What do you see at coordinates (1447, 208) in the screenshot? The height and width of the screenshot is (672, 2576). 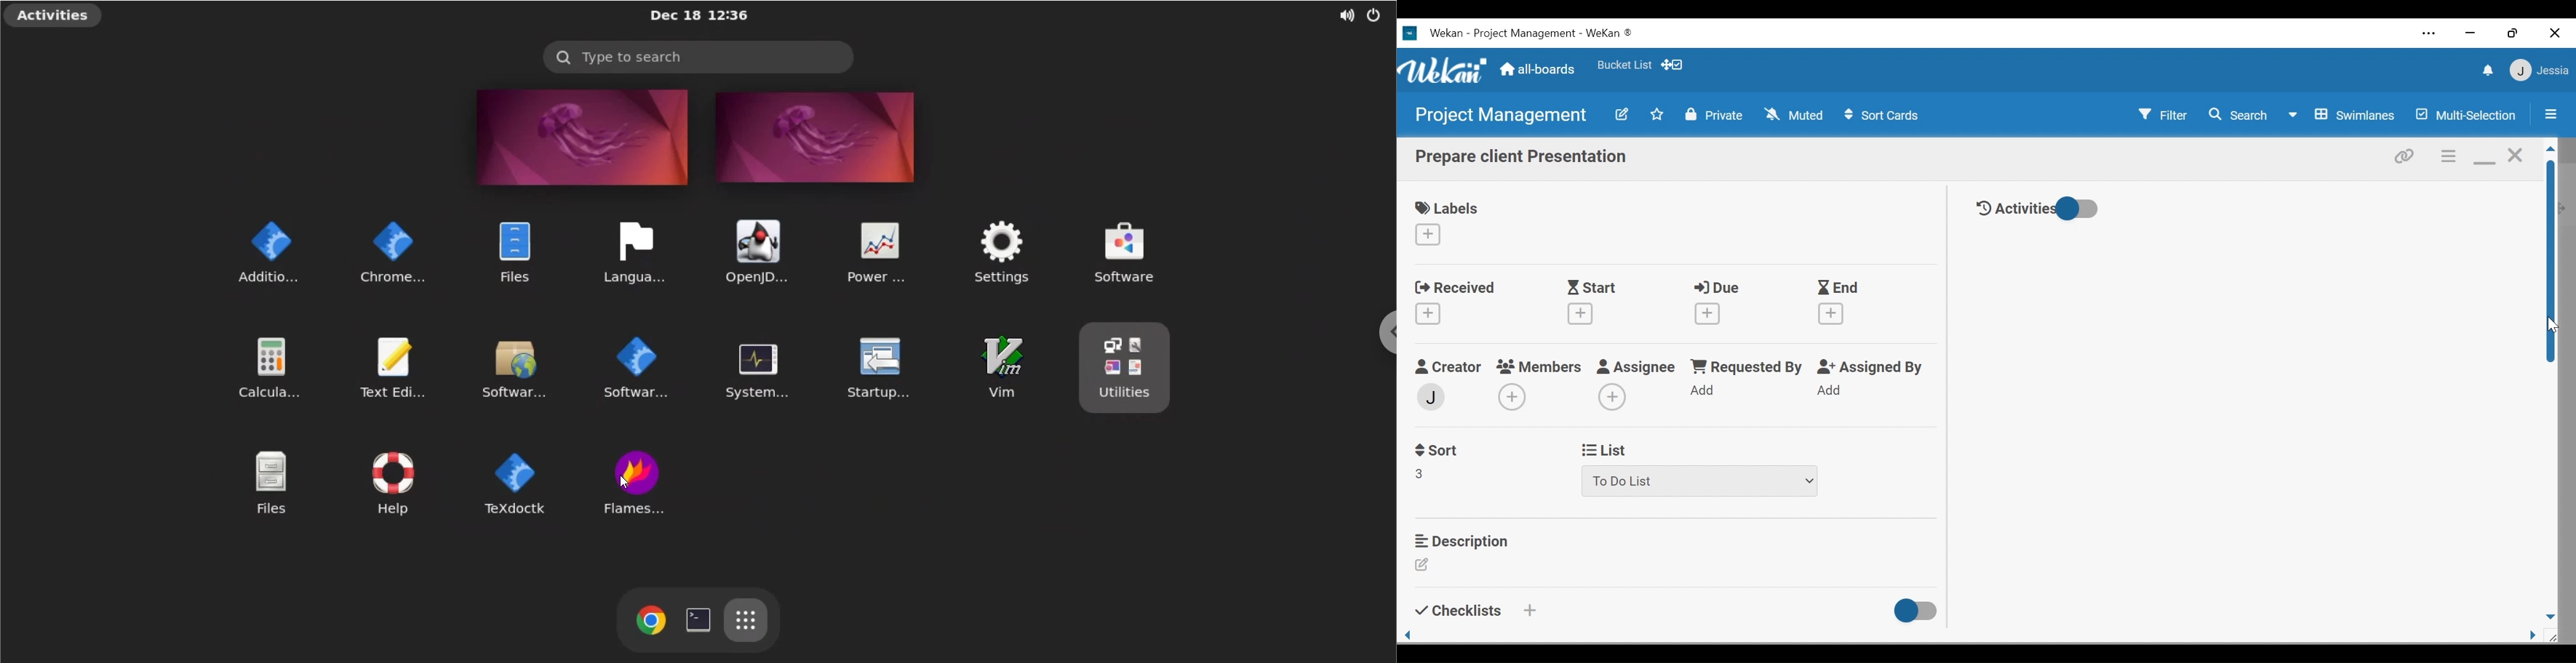 I see `Labels` at bounding box center [1447, 208].